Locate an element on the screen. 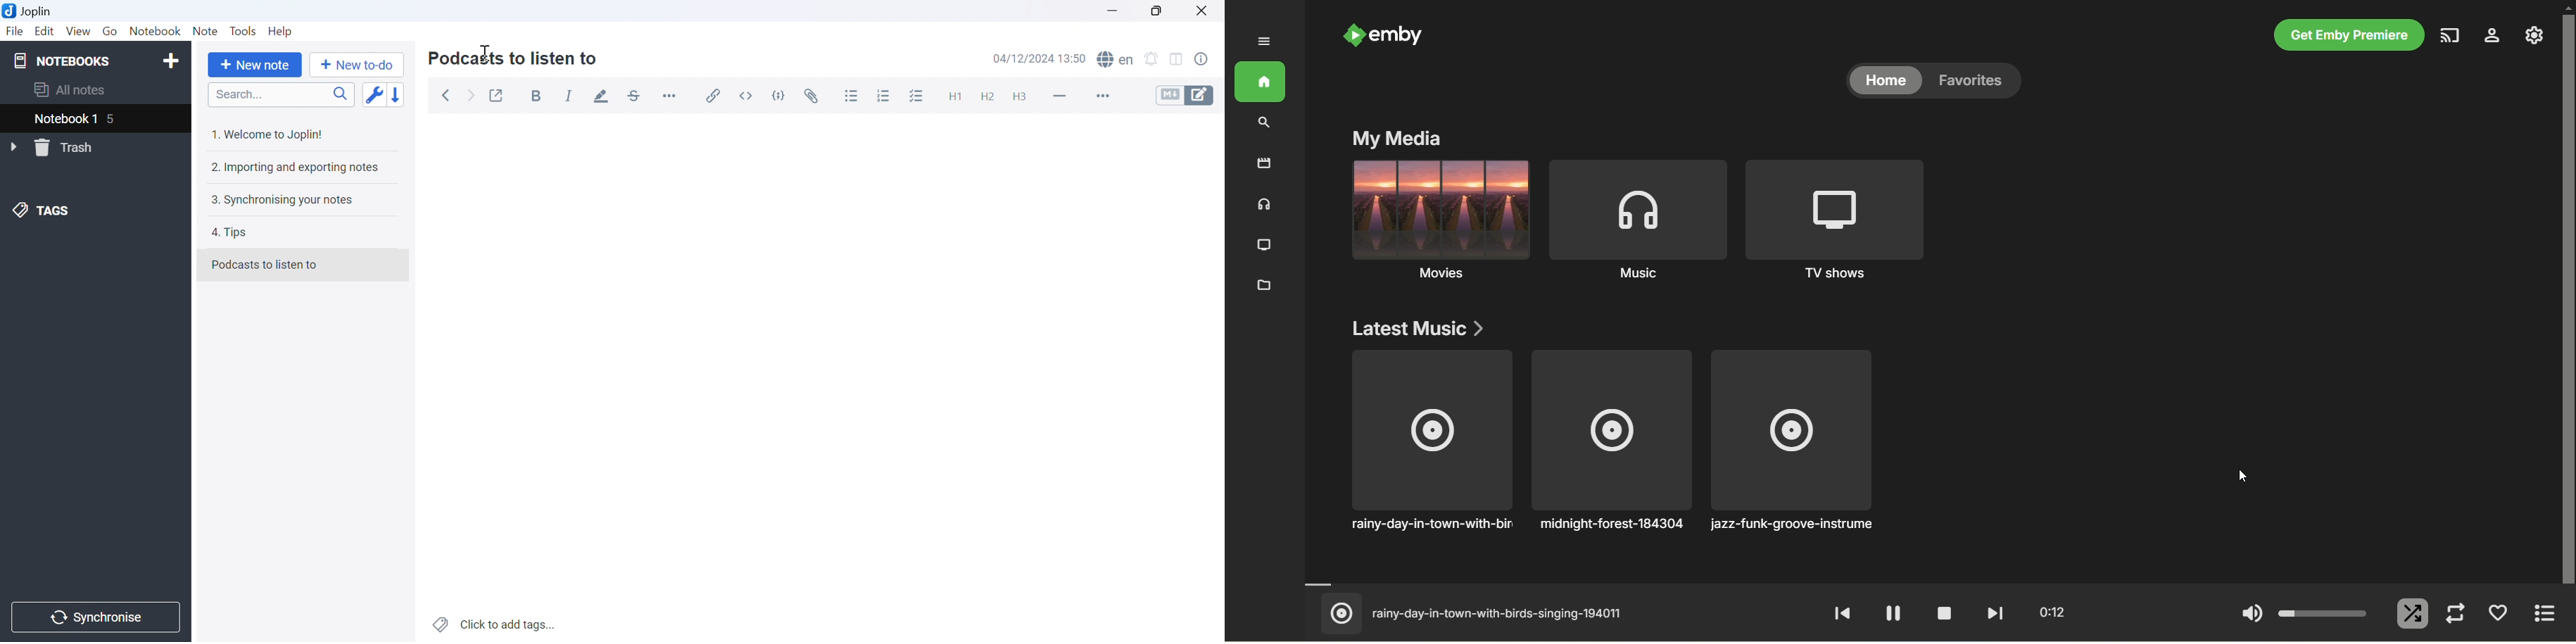 This screenshot has width=2576, height=644. Note properties is located at coordinates (1208, 61).